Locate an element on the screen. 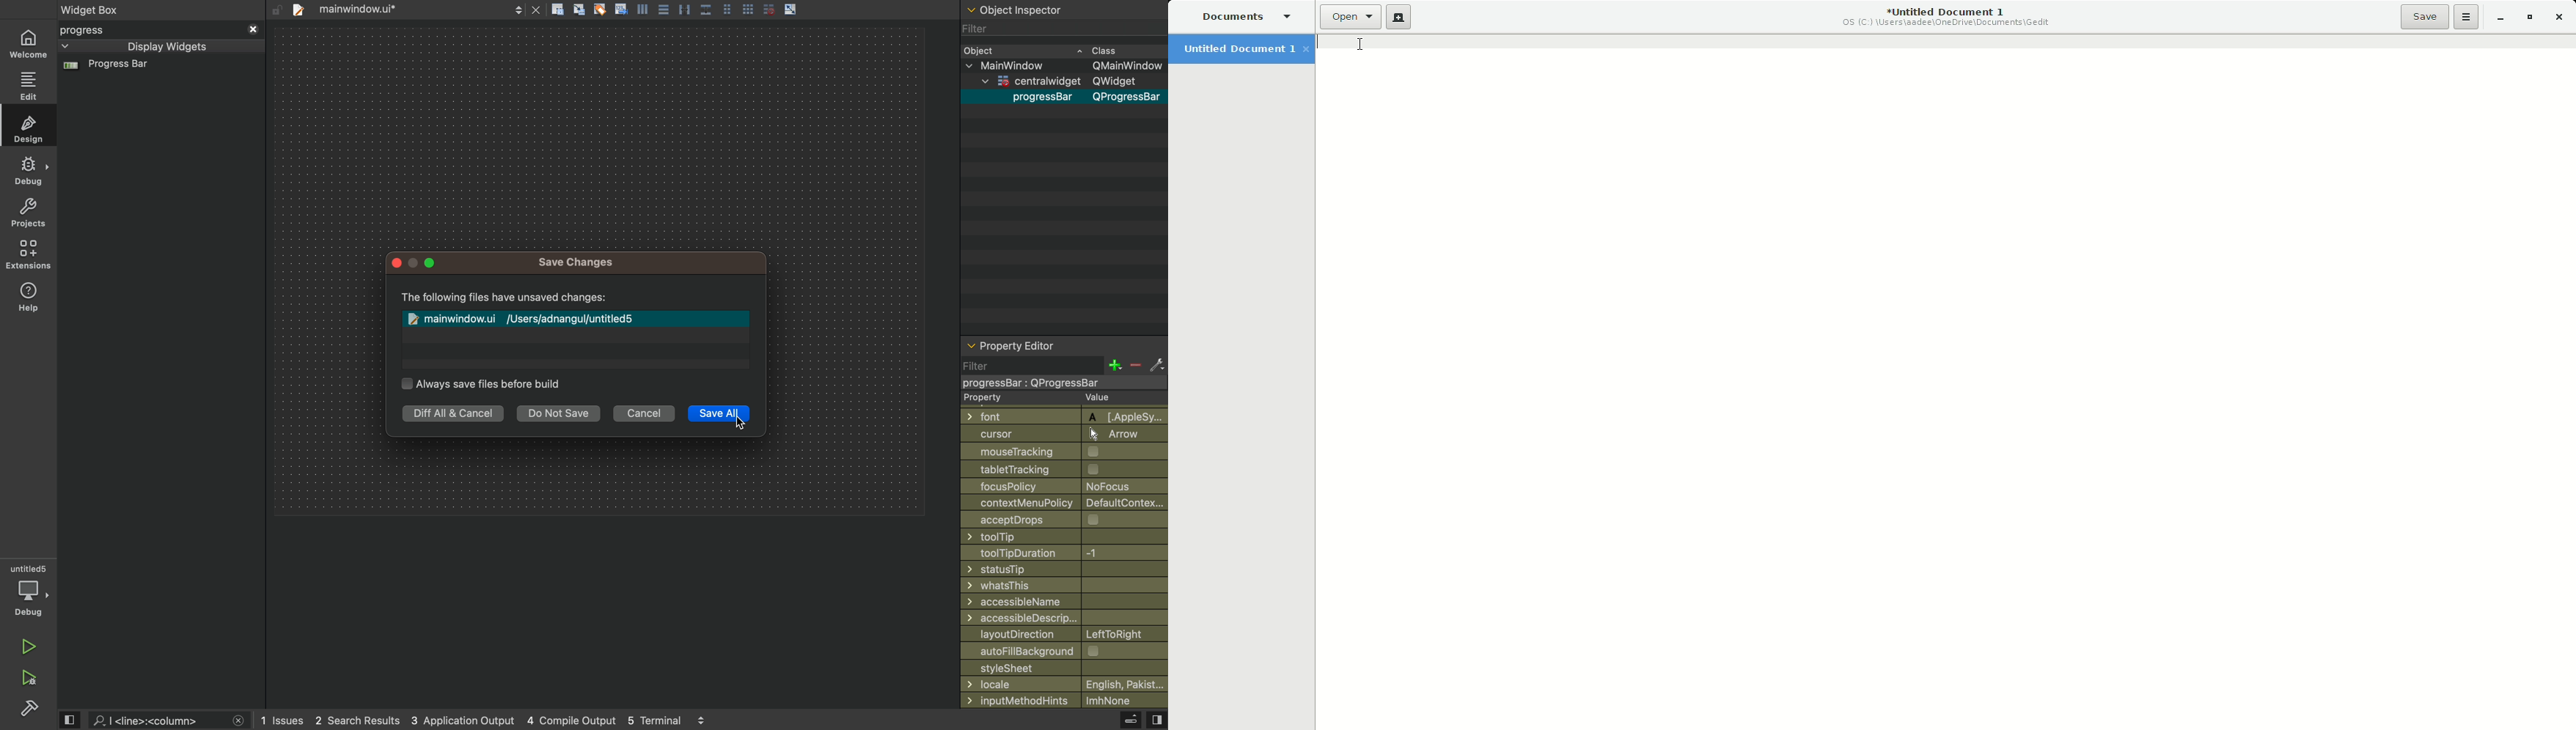  whatisthis is located at coordinates (1057, 586).